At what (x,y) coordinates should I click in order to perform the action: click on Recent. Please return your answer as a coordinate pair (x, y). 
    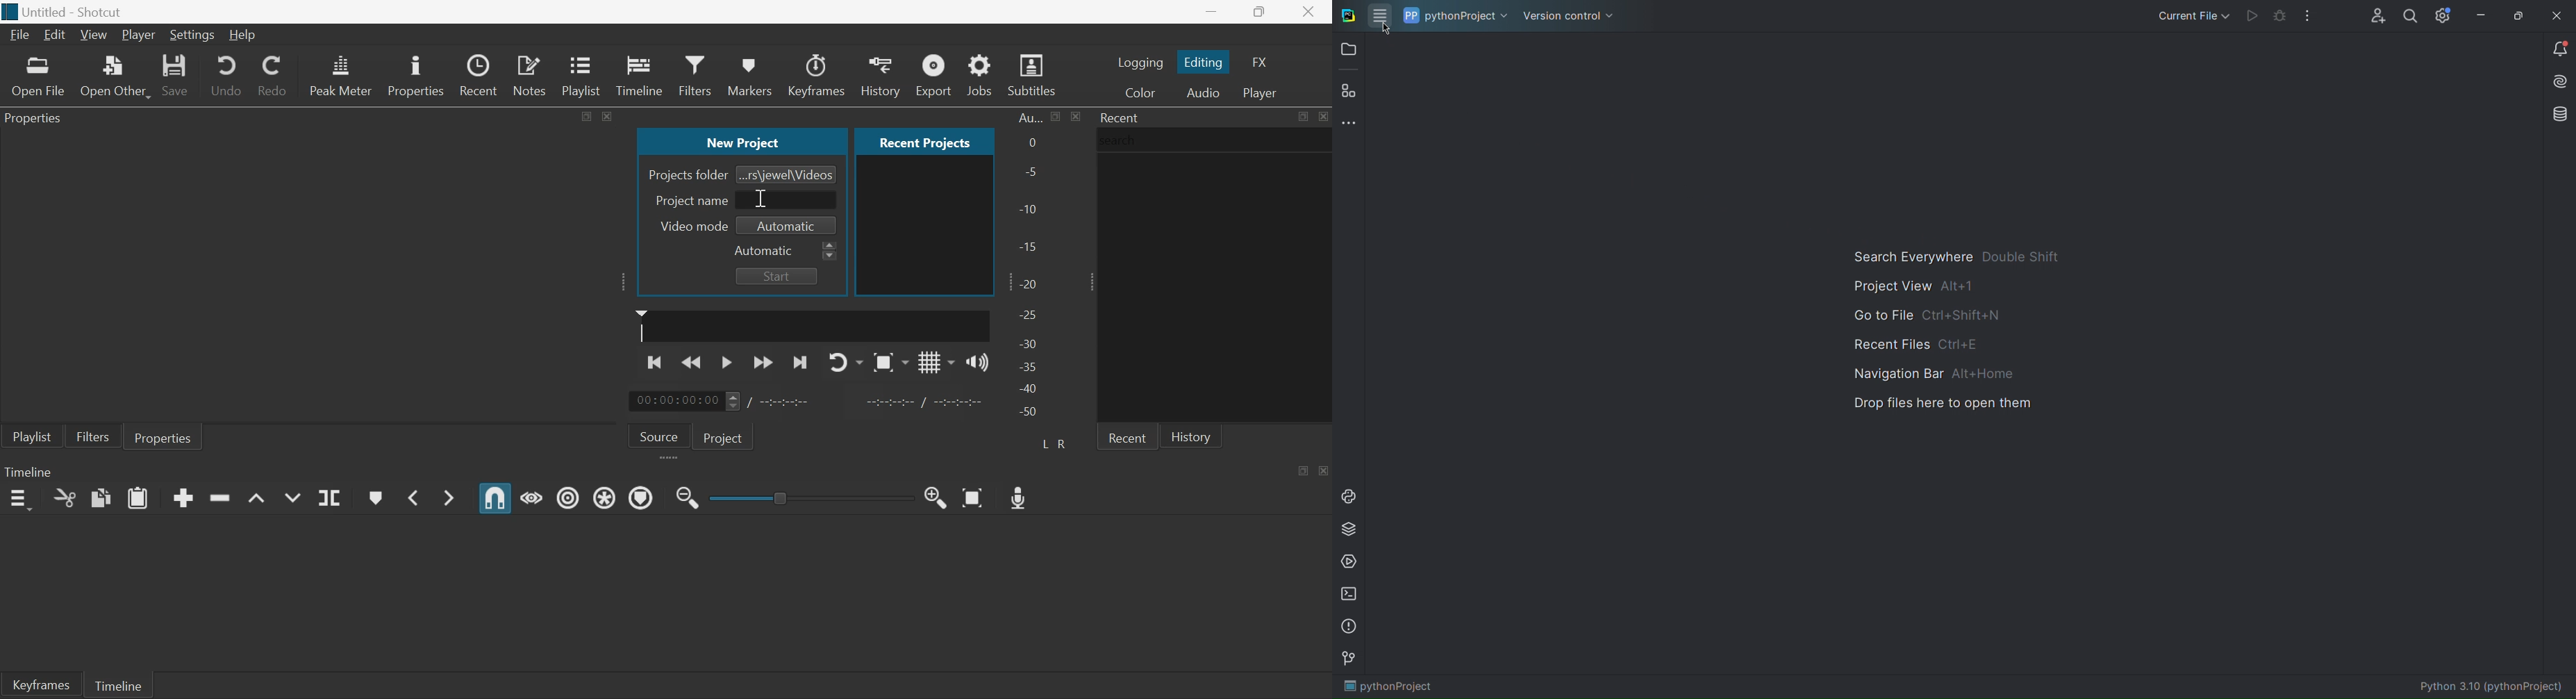
    Looking at the image, I should click on (1121, 117).